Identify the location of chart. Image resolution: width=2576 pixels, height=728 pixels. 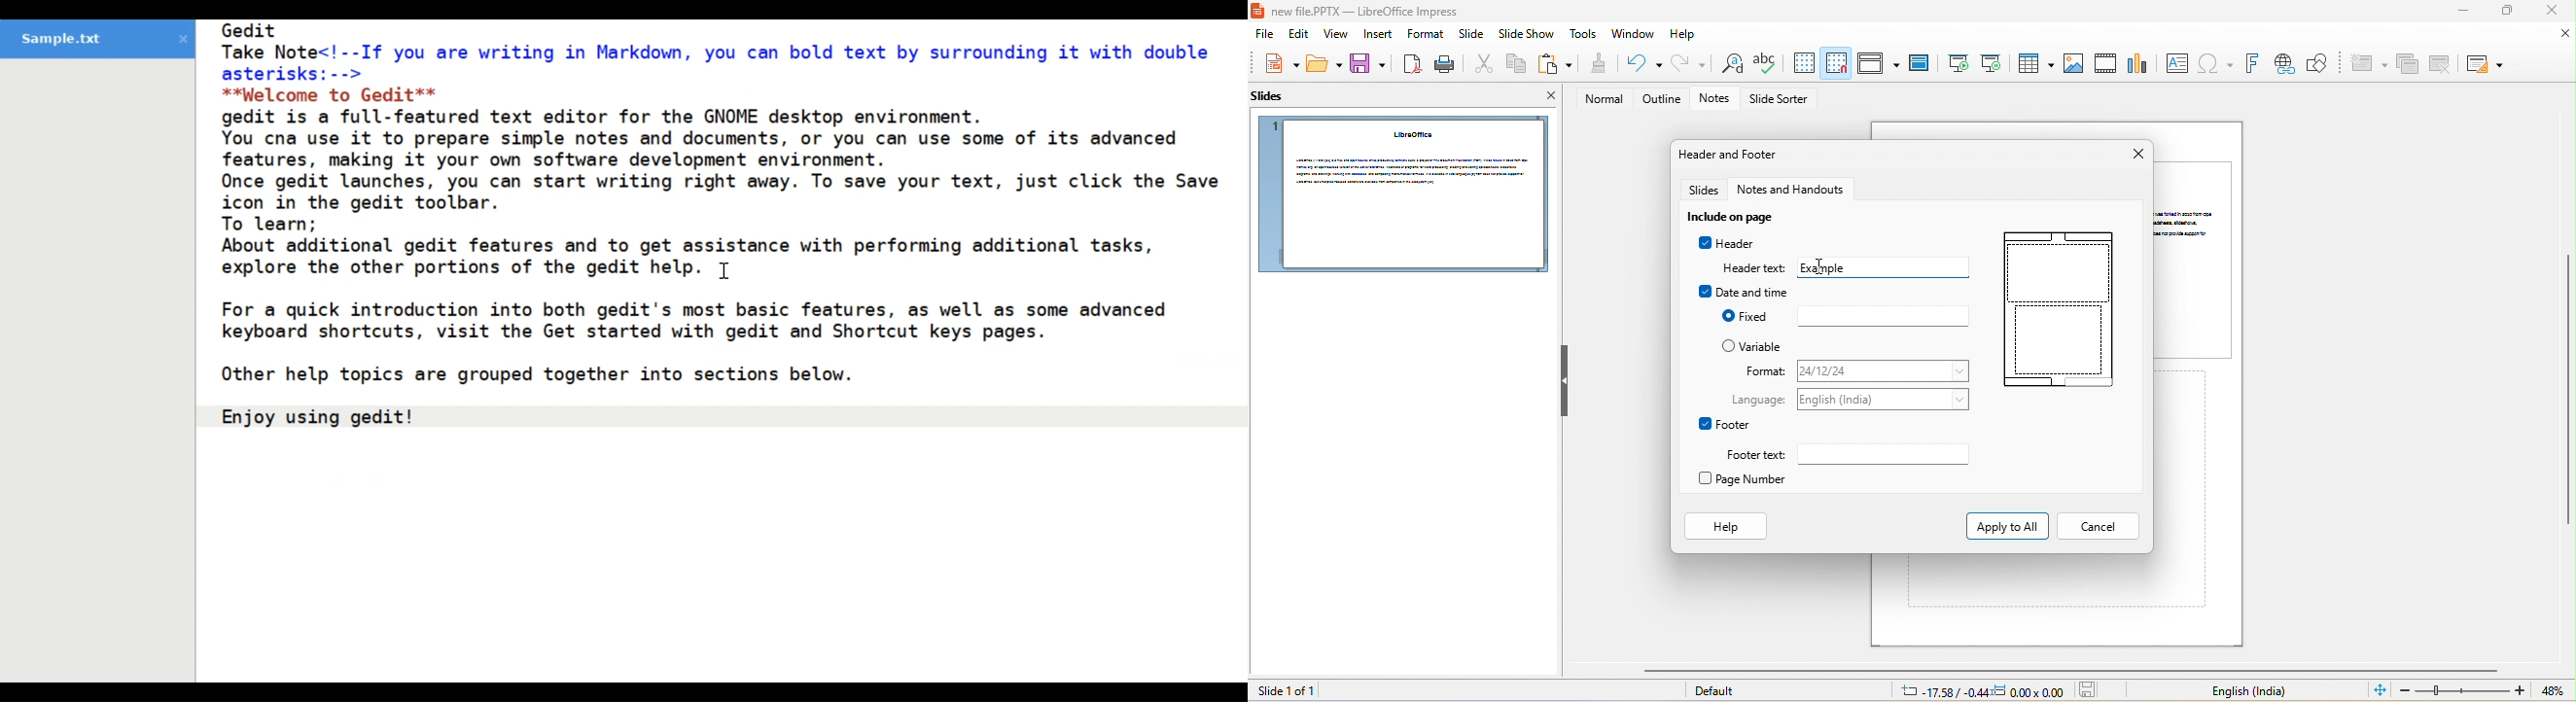
(2139, 61).